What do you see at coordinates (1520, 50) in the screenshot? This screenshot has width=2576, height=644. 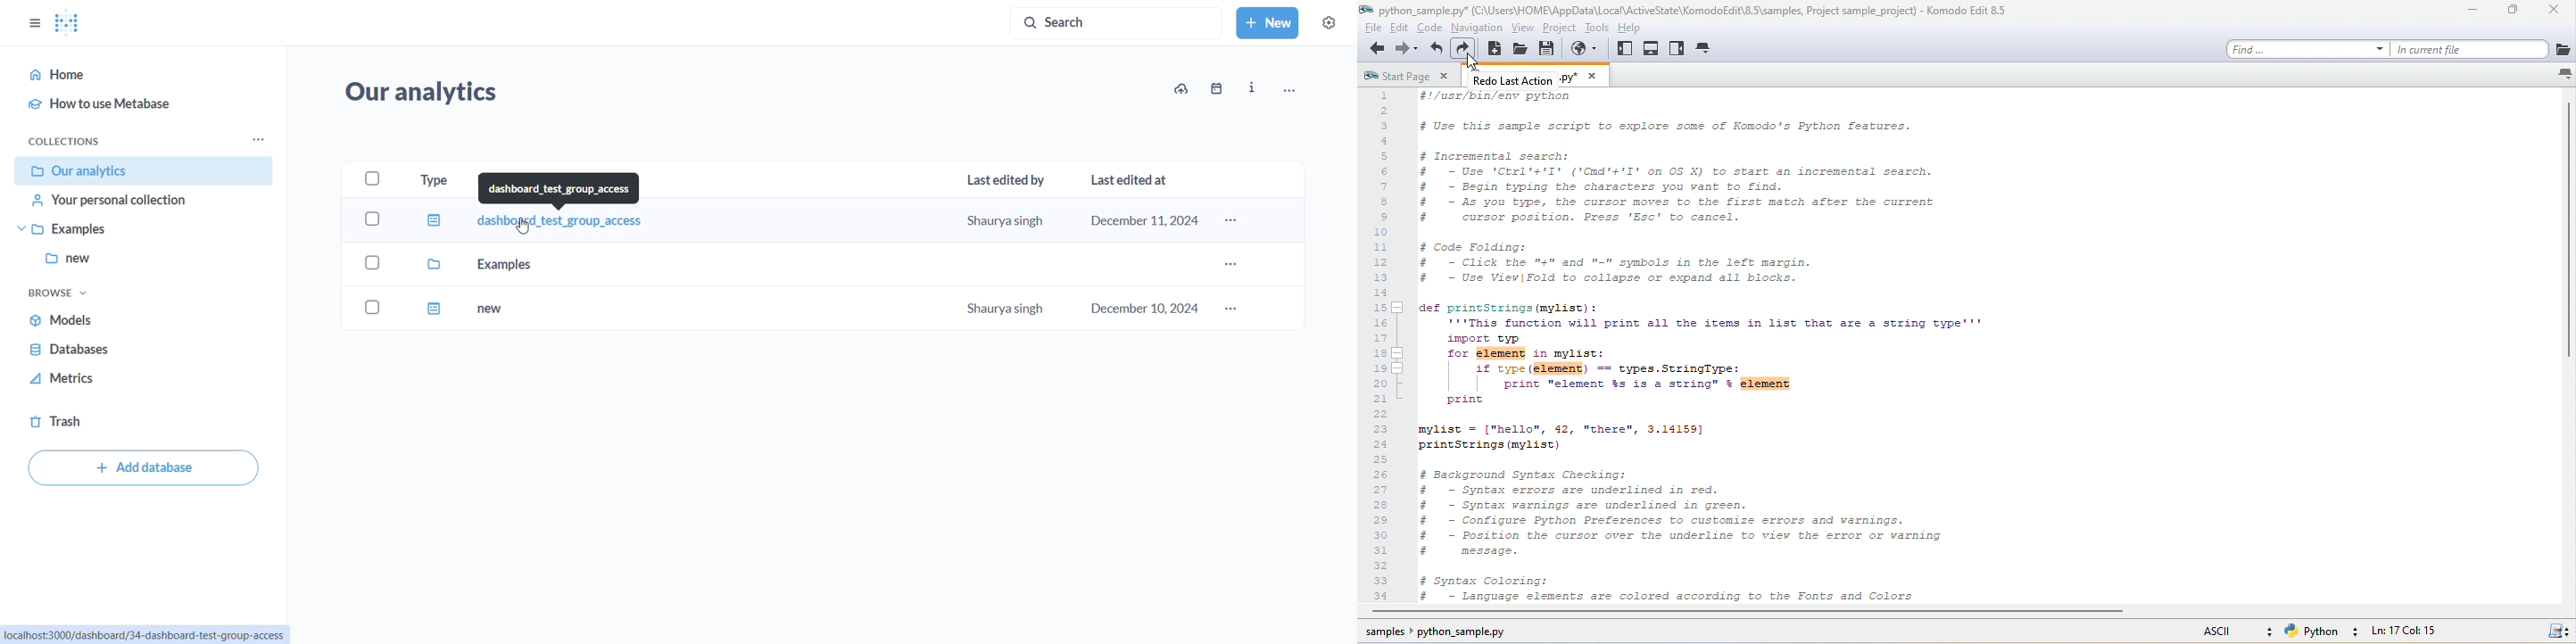 I see `open` at bounding box center [1520, 50].